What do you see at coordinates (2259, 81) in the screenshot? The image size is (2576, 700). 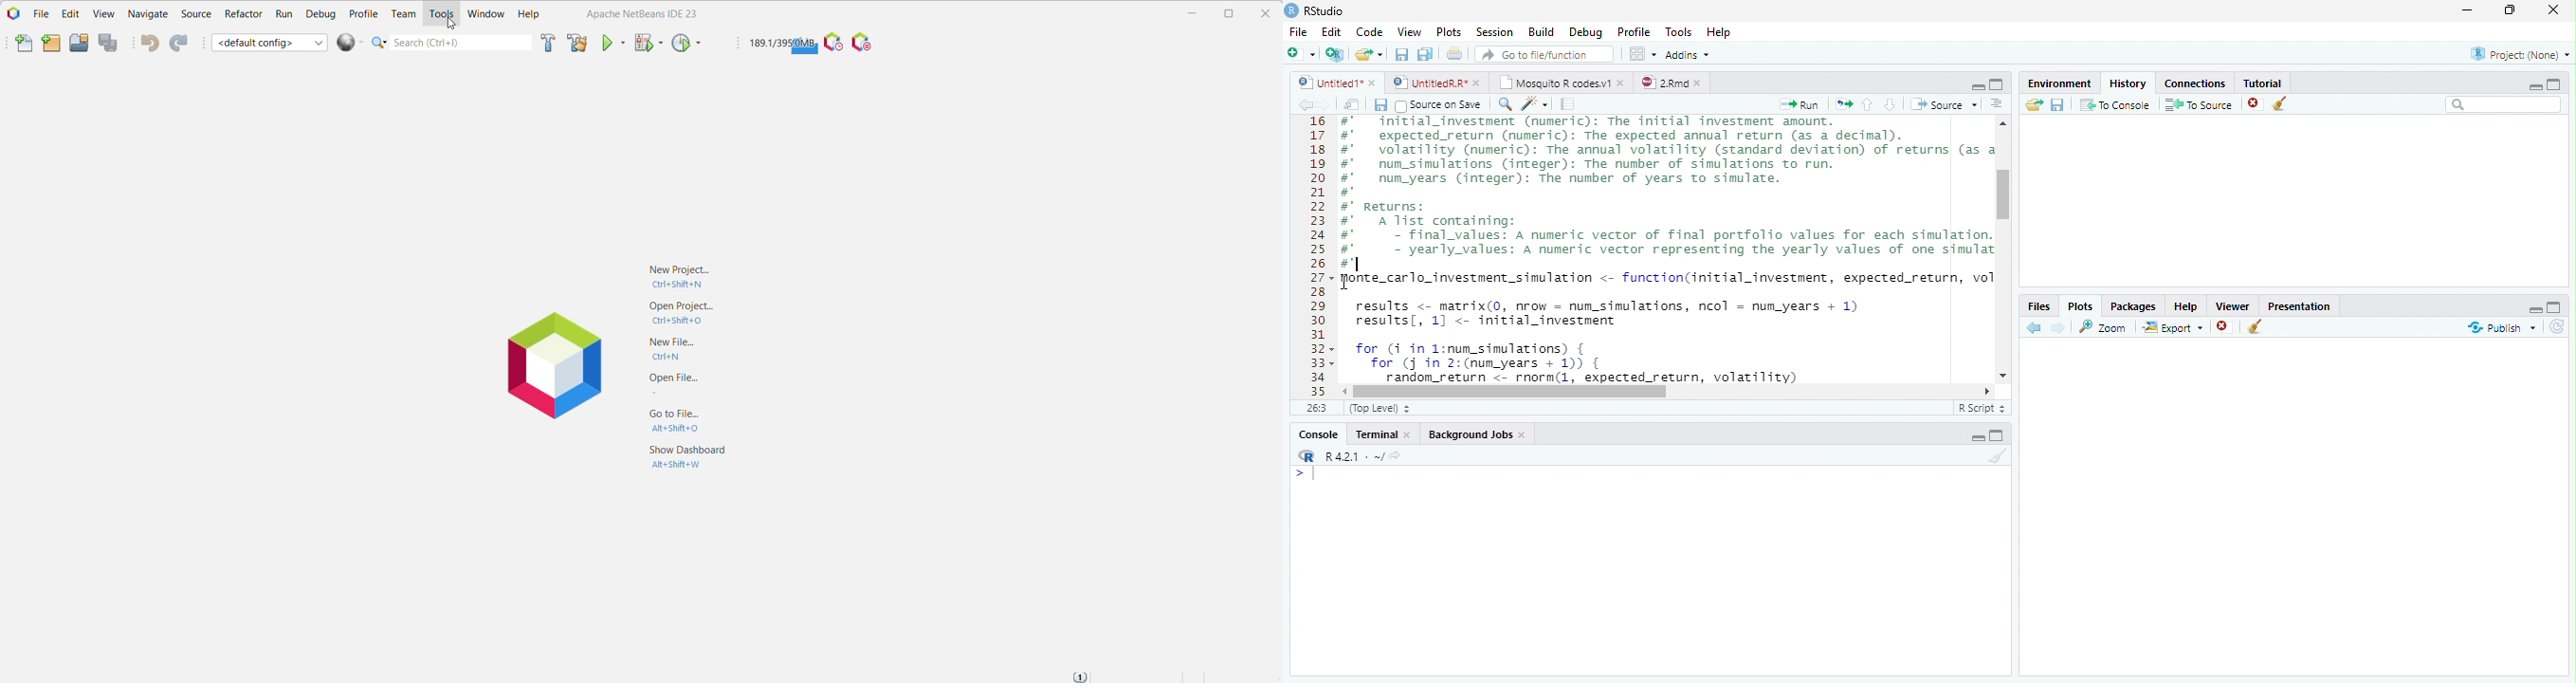 I see `Tutorial` at bounding box center [2259, 81].